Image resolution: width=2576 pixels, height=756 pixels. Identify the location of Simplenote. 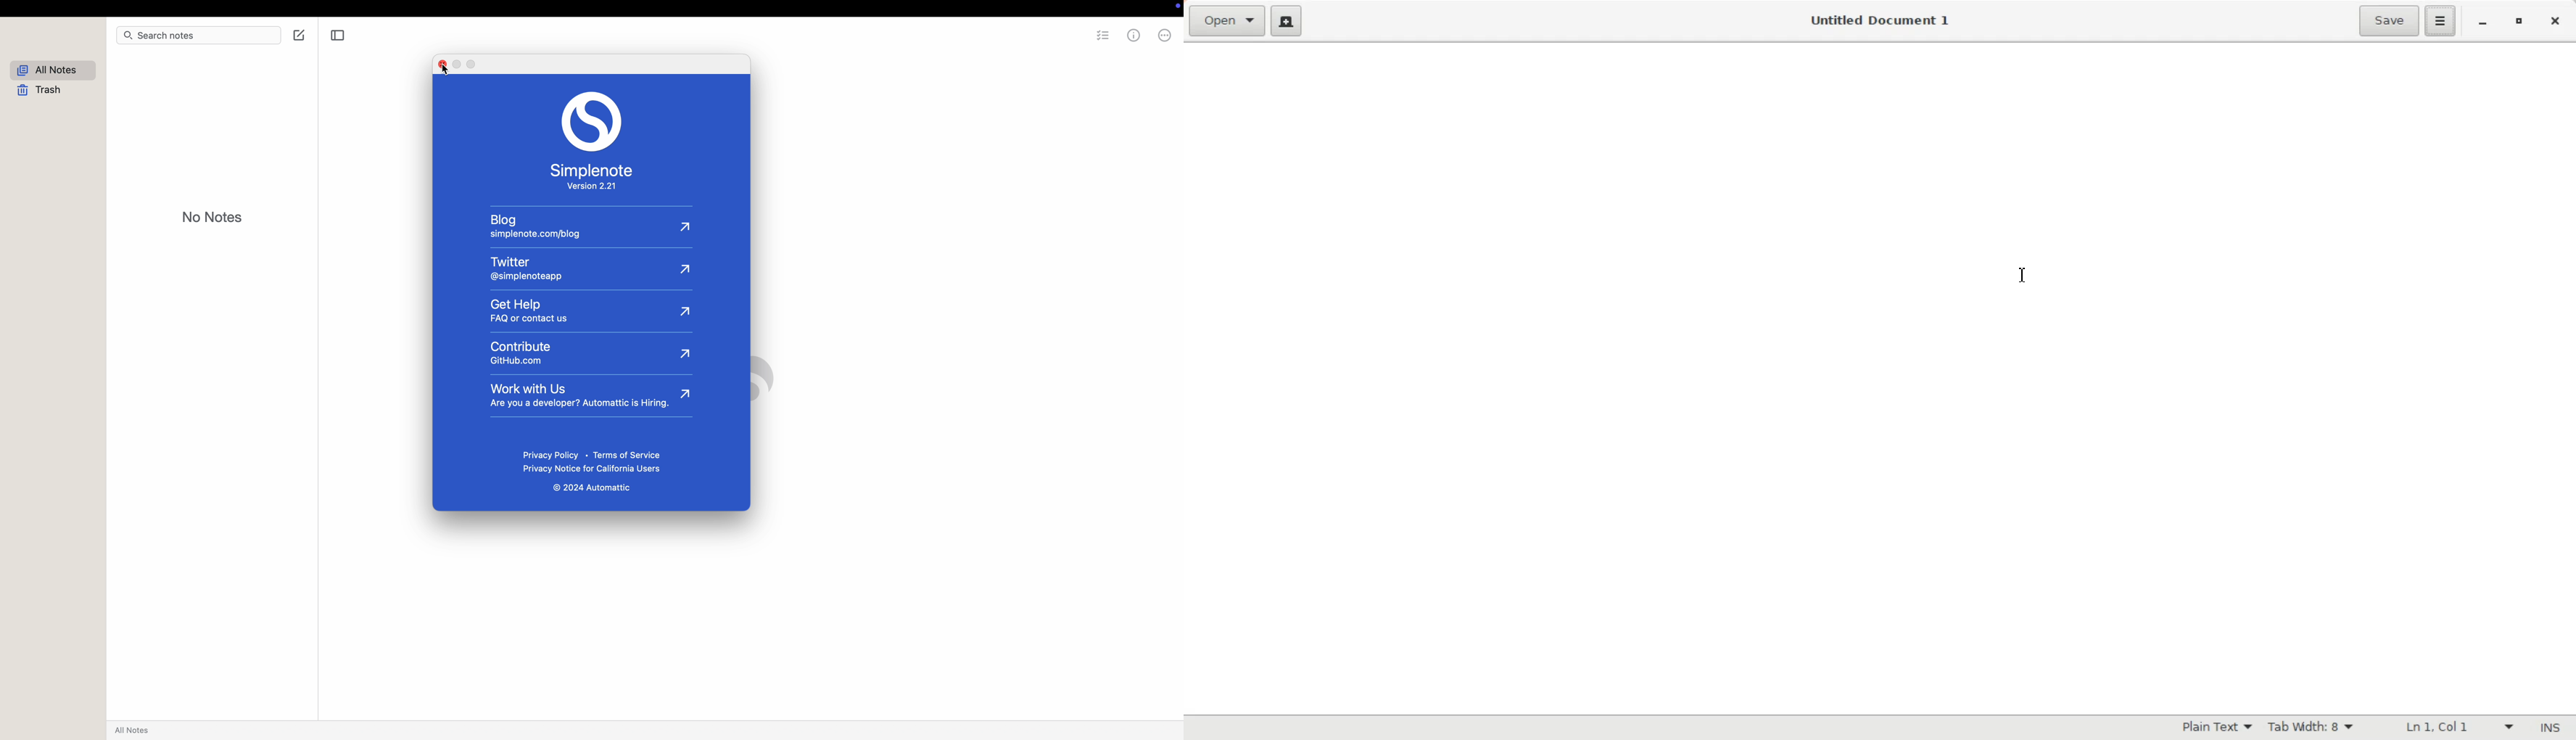
(594, 170).